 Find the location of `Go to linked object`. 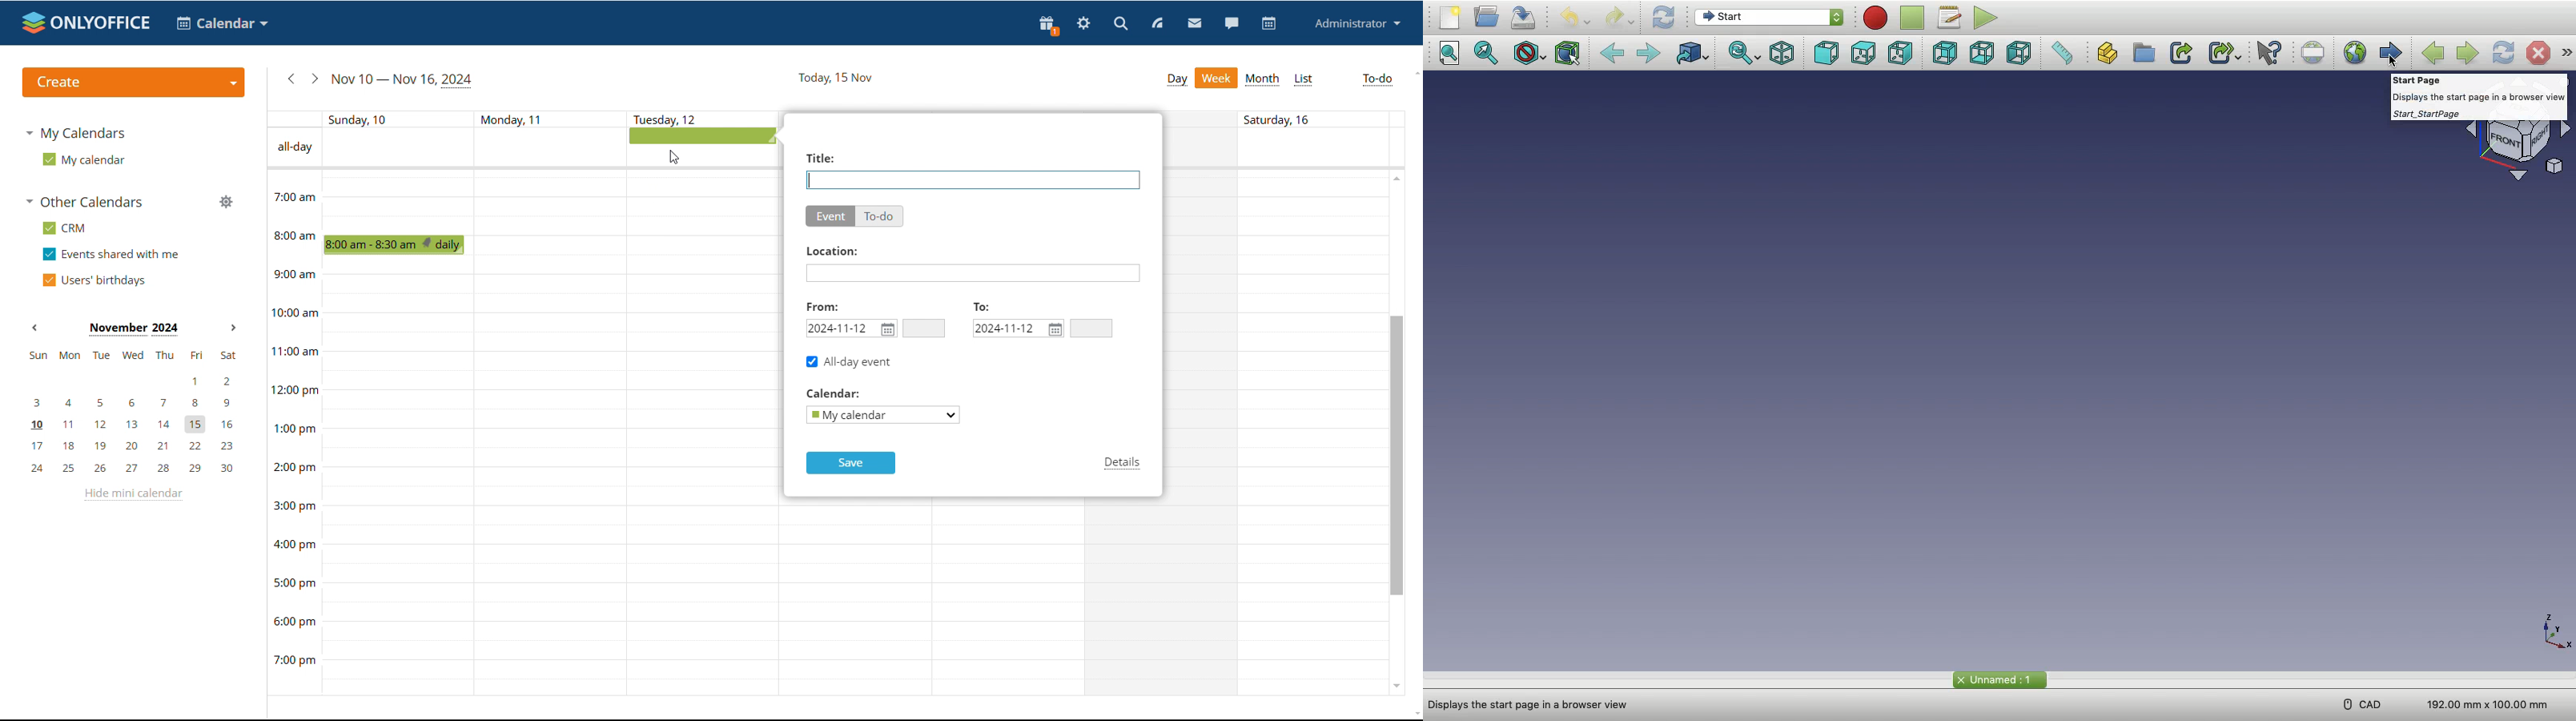

Go to linked object is located at coordinates (1691, 53).